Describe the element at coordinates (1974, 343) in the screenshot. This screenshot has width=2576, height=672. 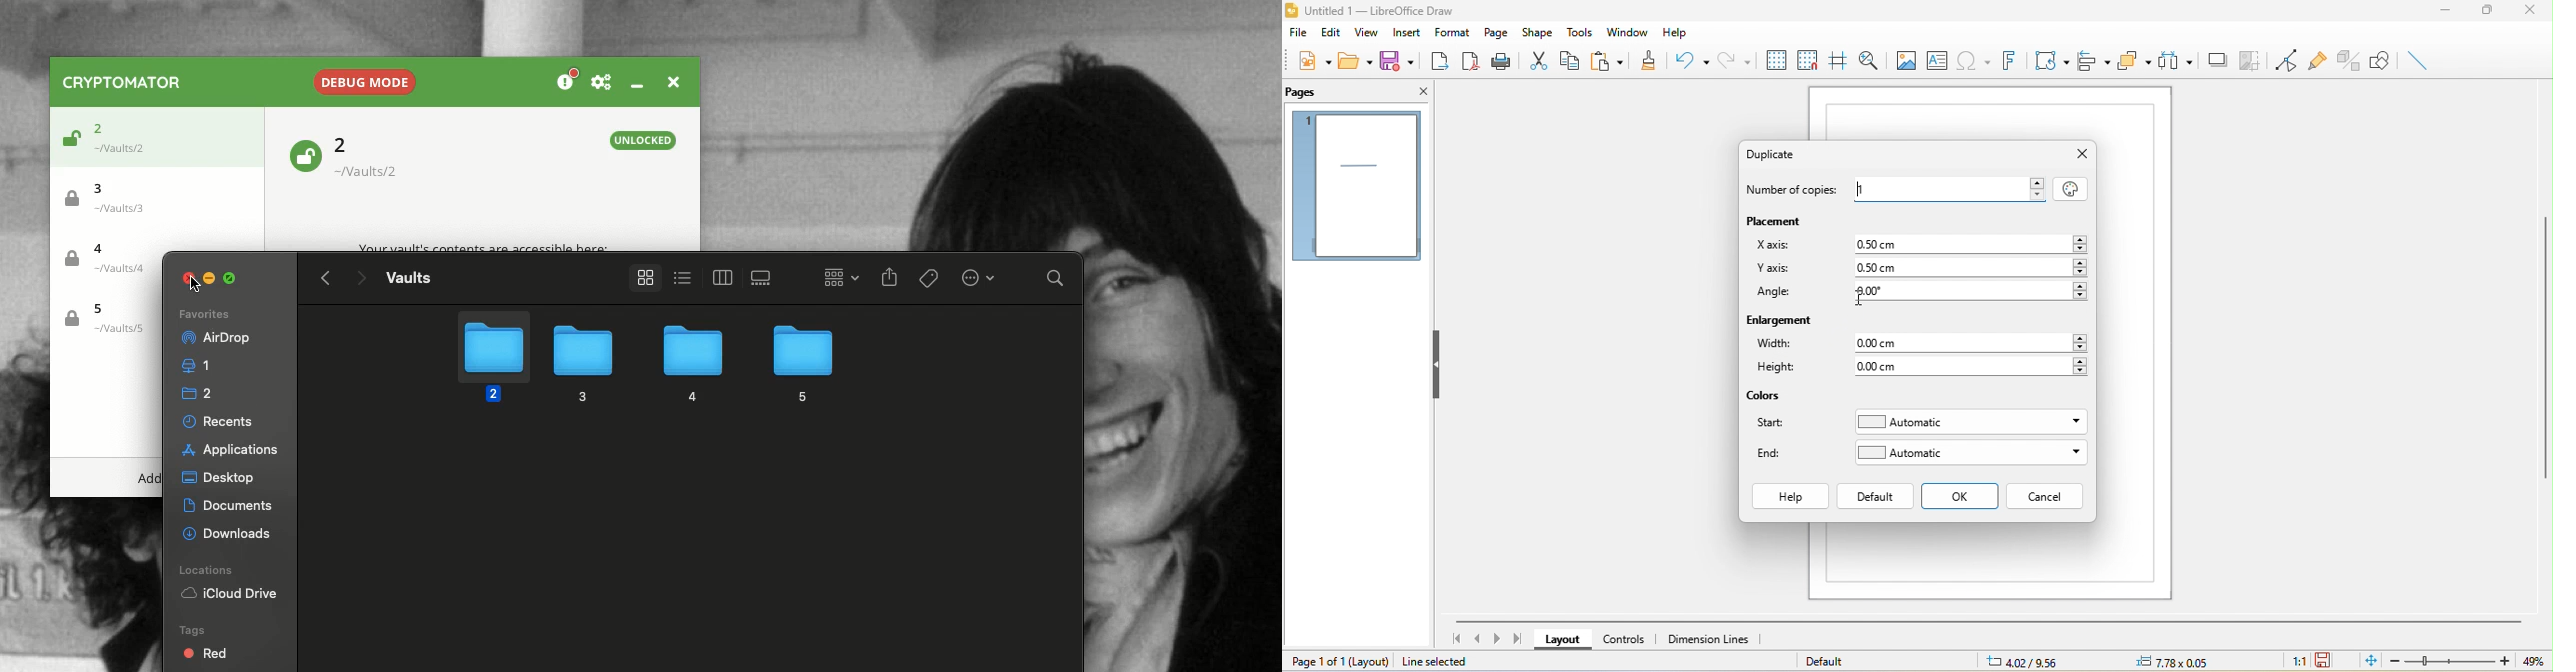
I see `0.00 cm` at that location.